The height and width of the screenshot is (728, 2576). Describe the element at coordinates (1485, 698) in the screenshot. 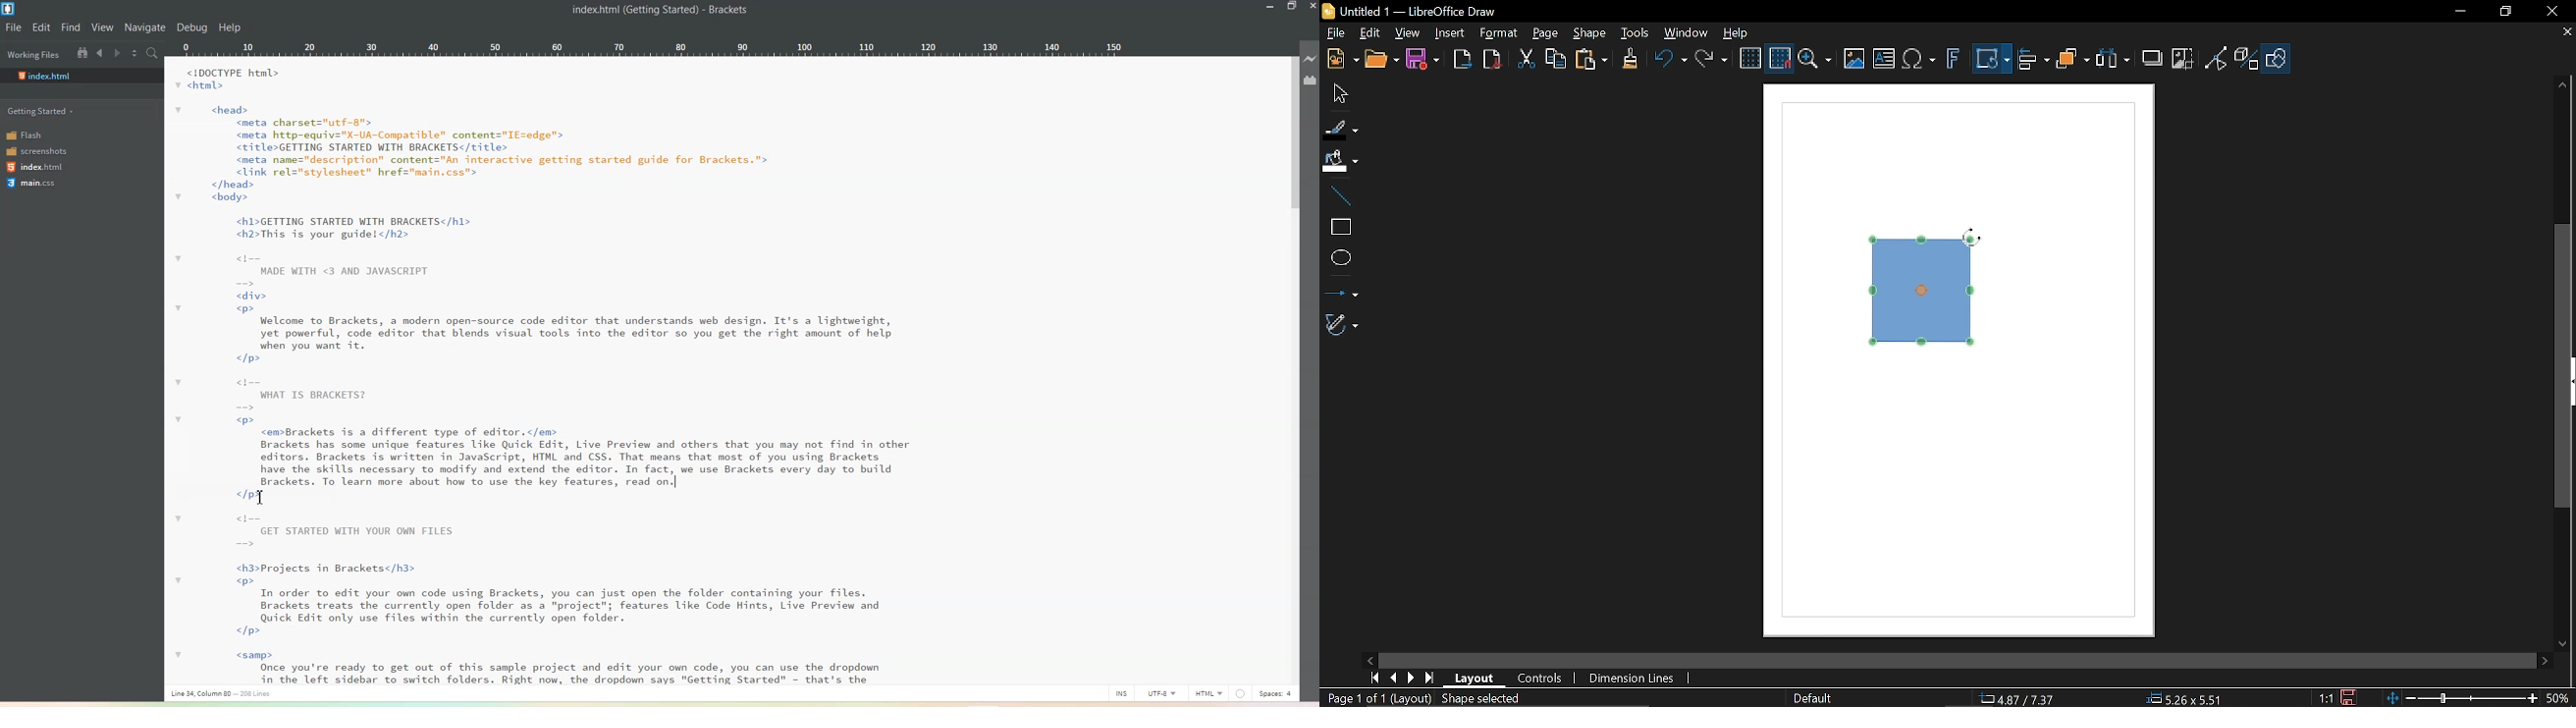

I see `Shaped selected` at that location.